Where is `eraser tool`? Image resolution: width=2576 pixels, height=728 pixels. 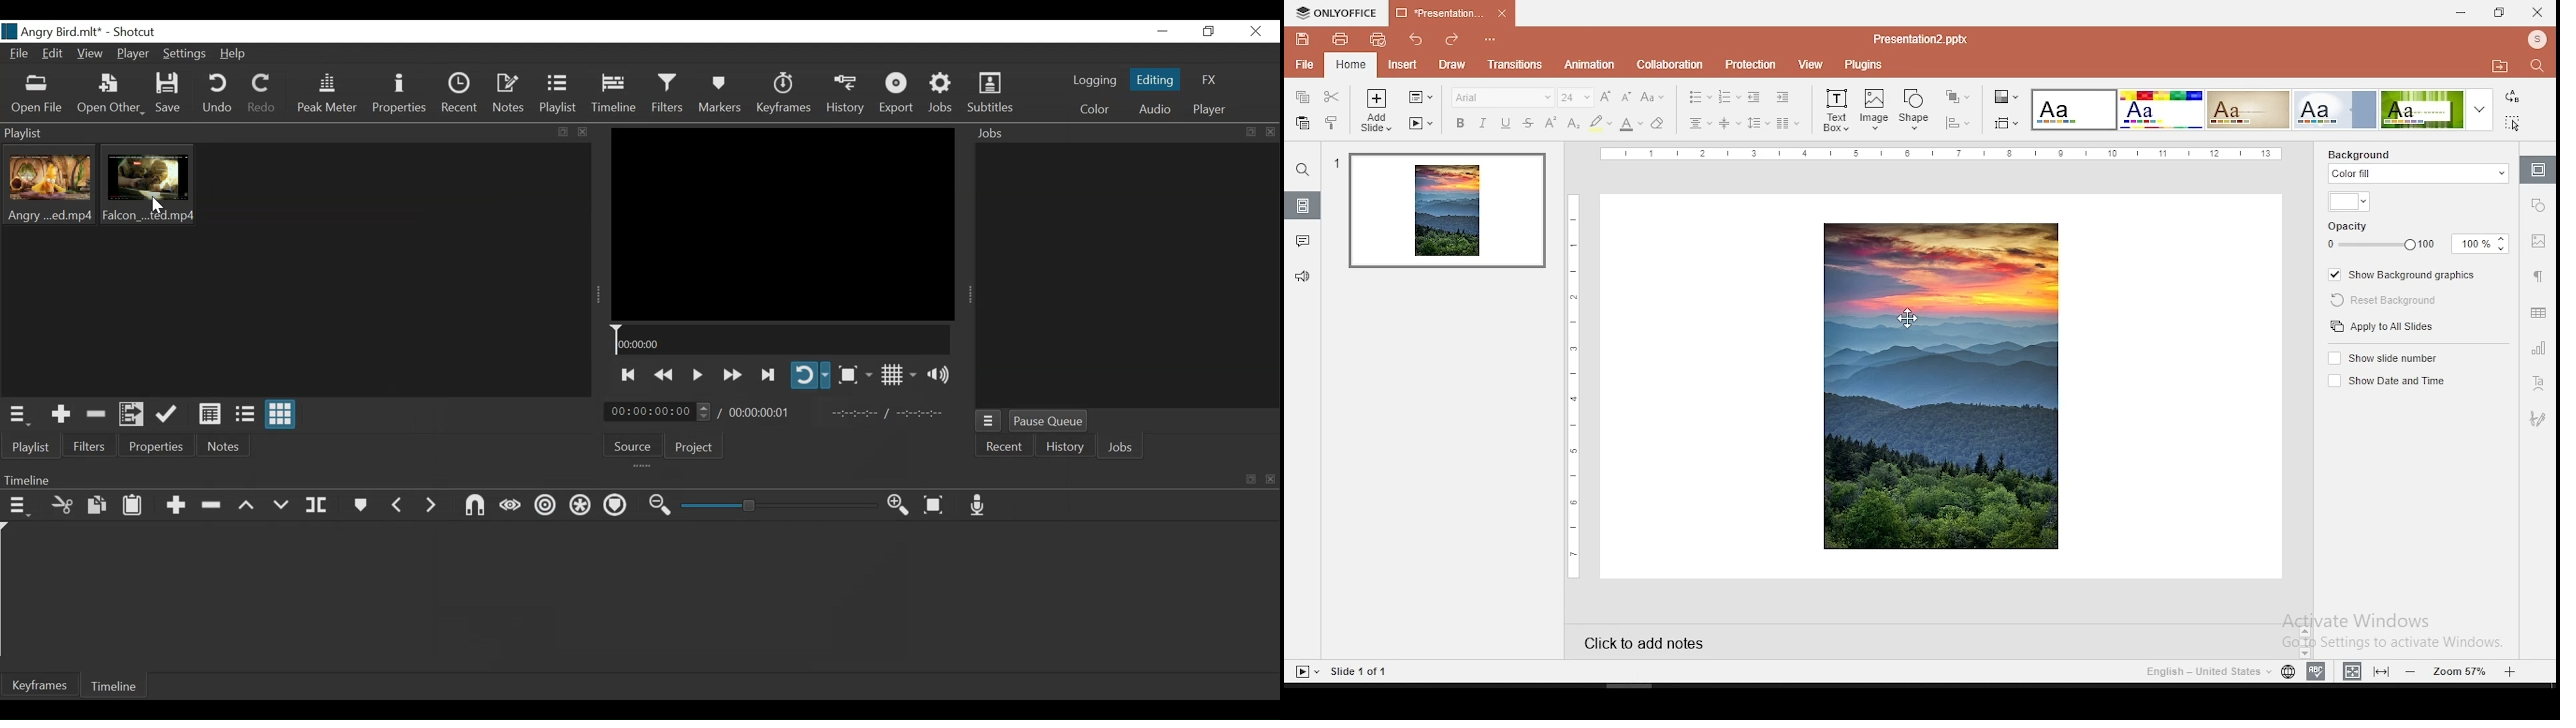
eraser tool is located at coordinates (1658, 122).